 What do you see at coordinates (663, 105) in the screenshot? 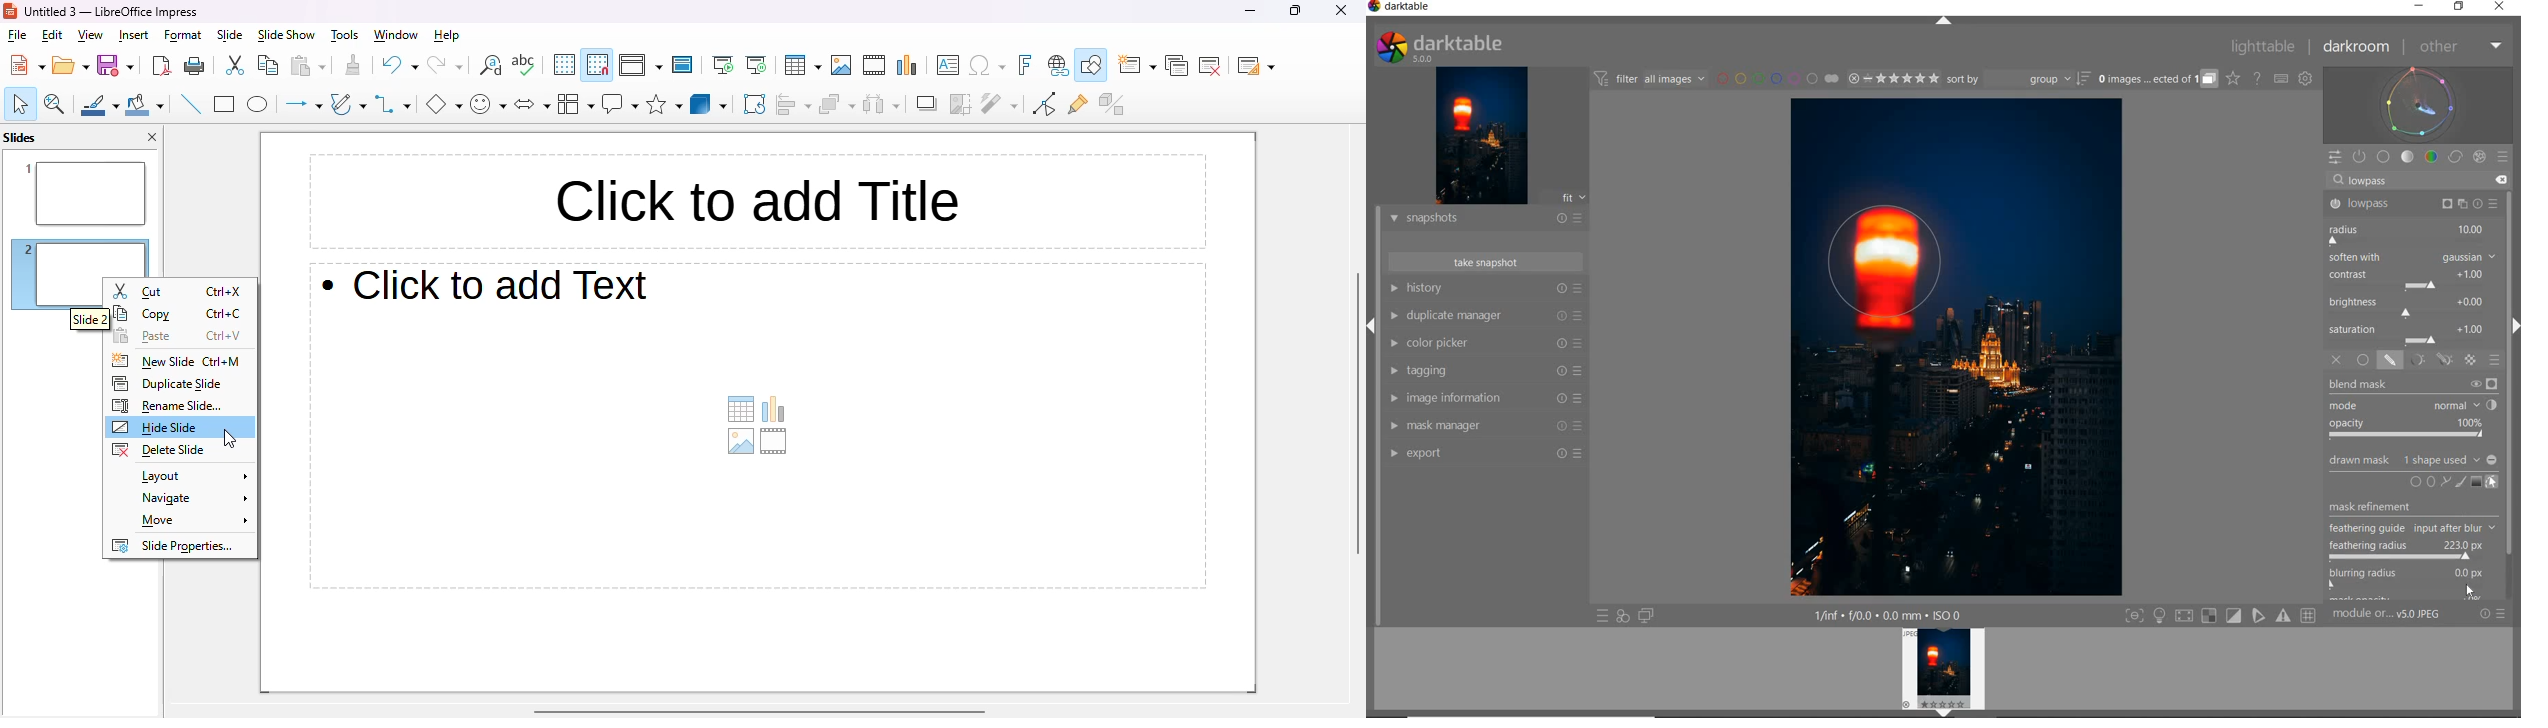
I see `stars and banners` at bounding box center [663, 105].